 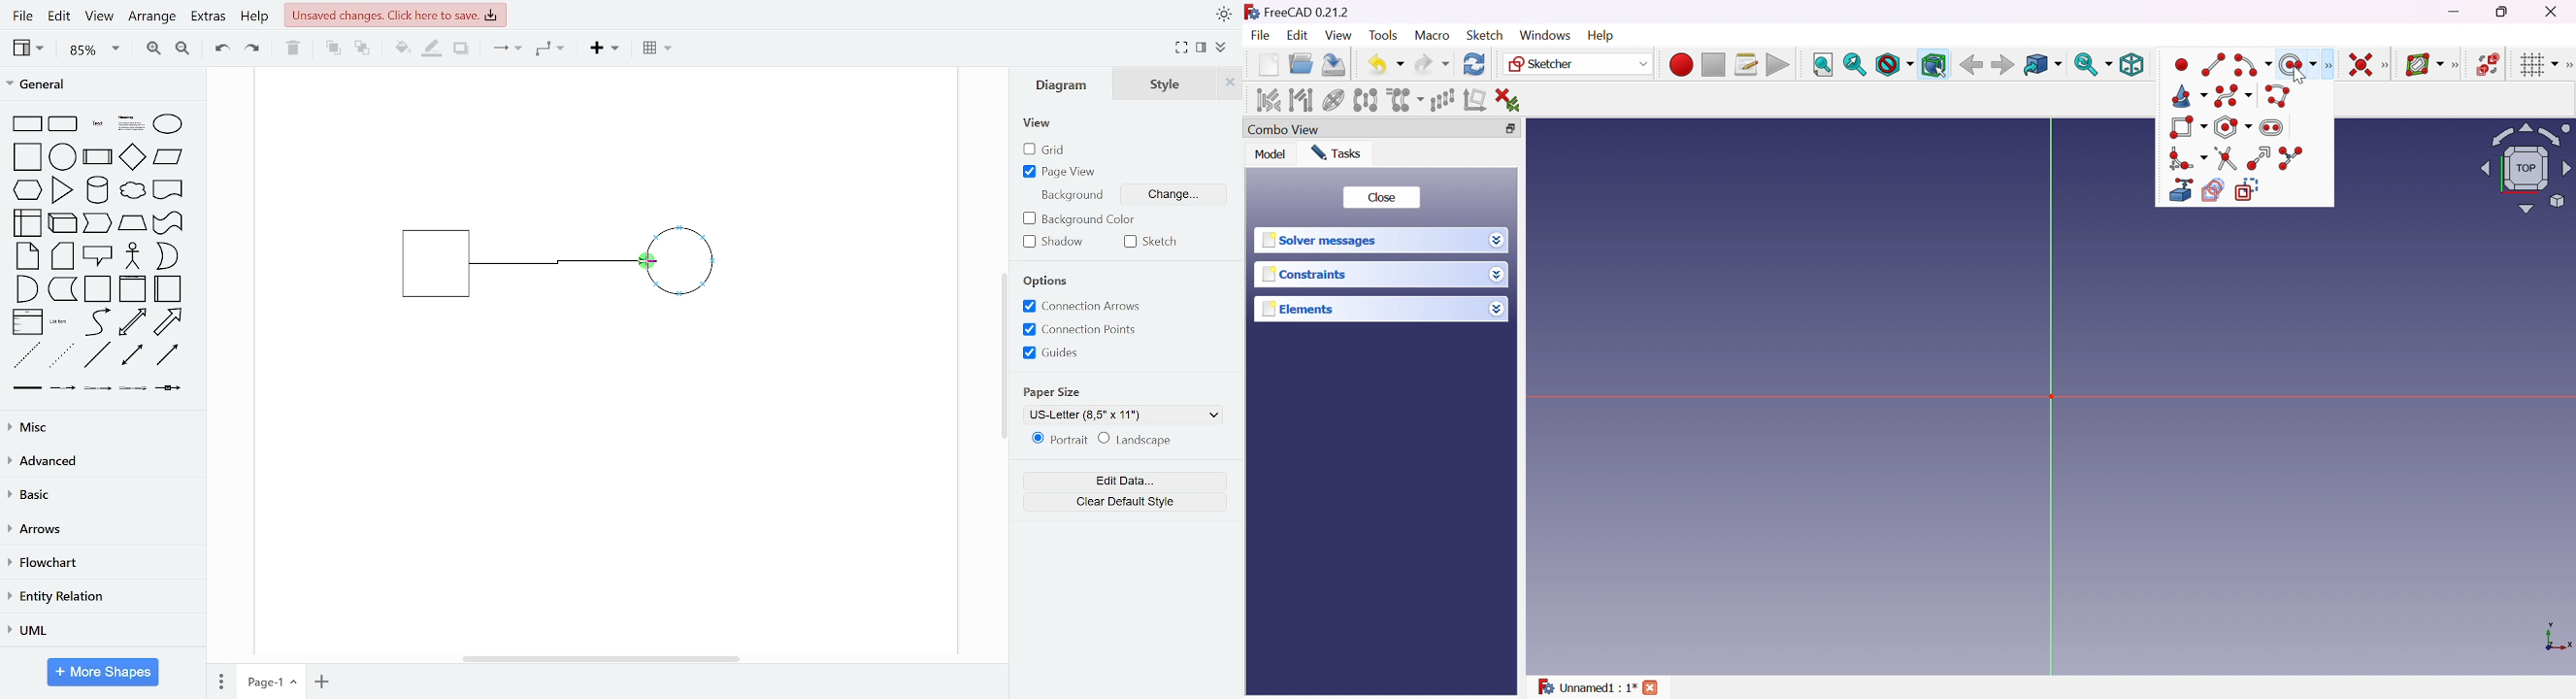 I want to click on Refresh, so click(x=1474, y=63).